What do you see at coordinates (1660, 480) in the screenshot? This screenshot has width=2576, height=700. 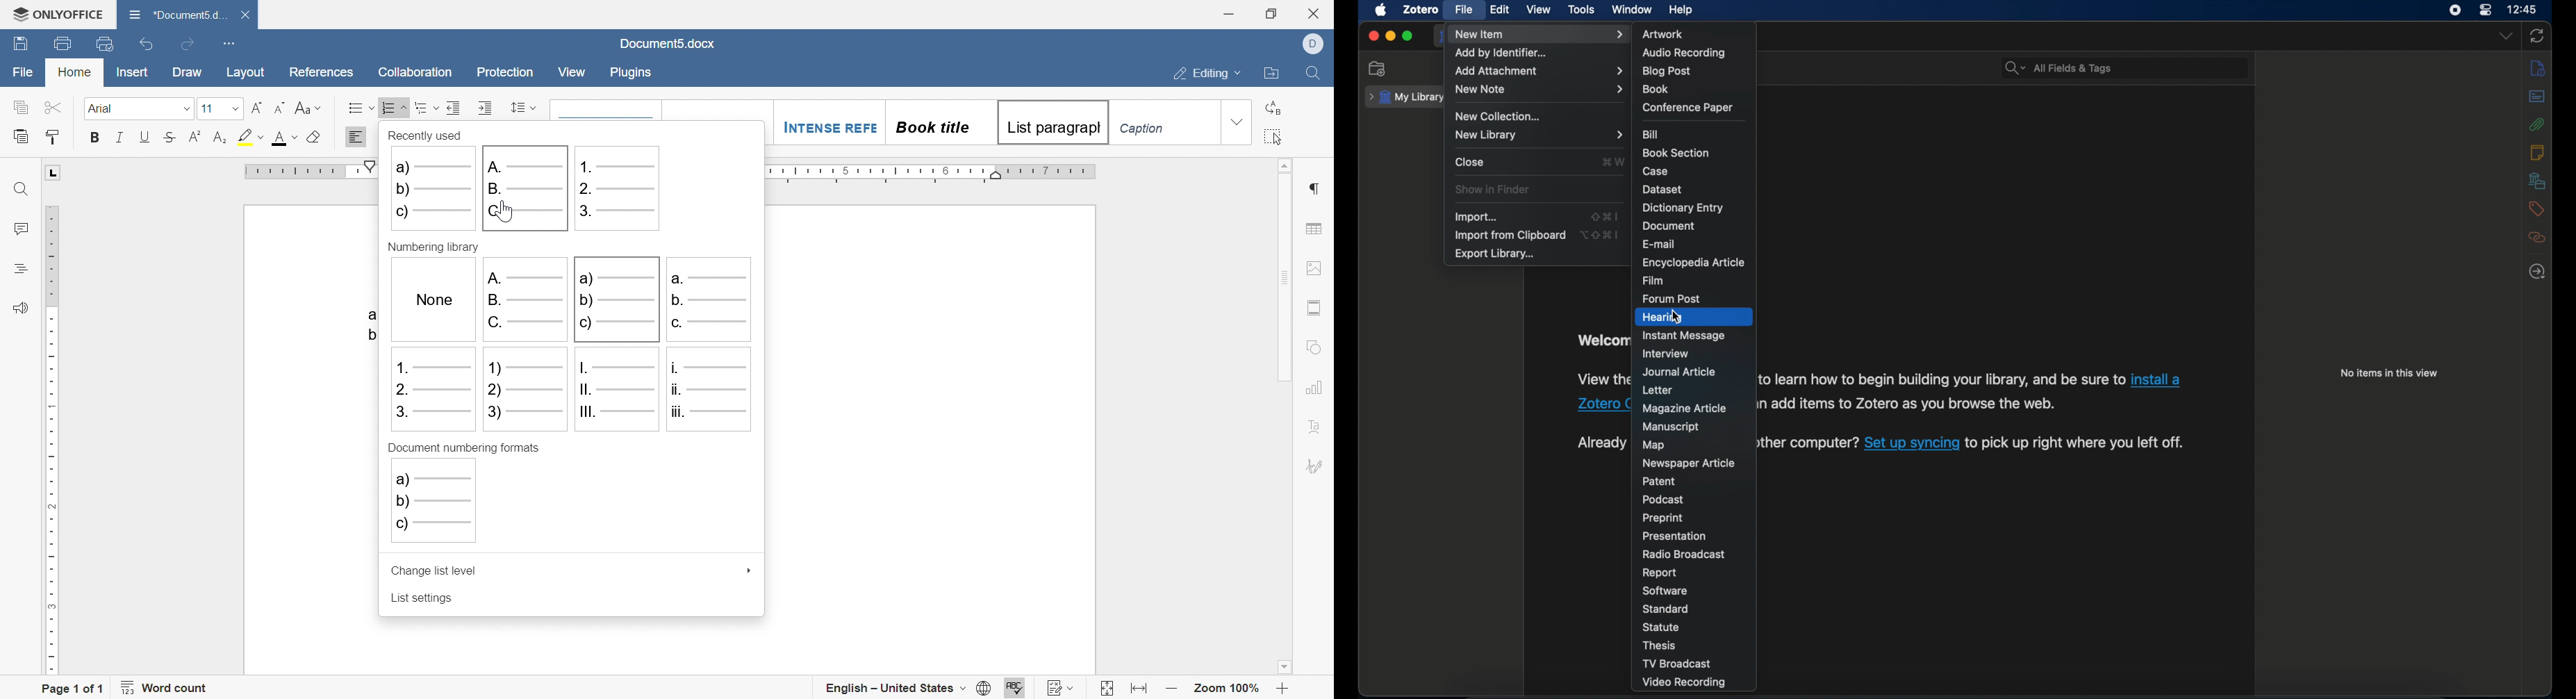 I see `patent` at bounding box center [1660, 480].